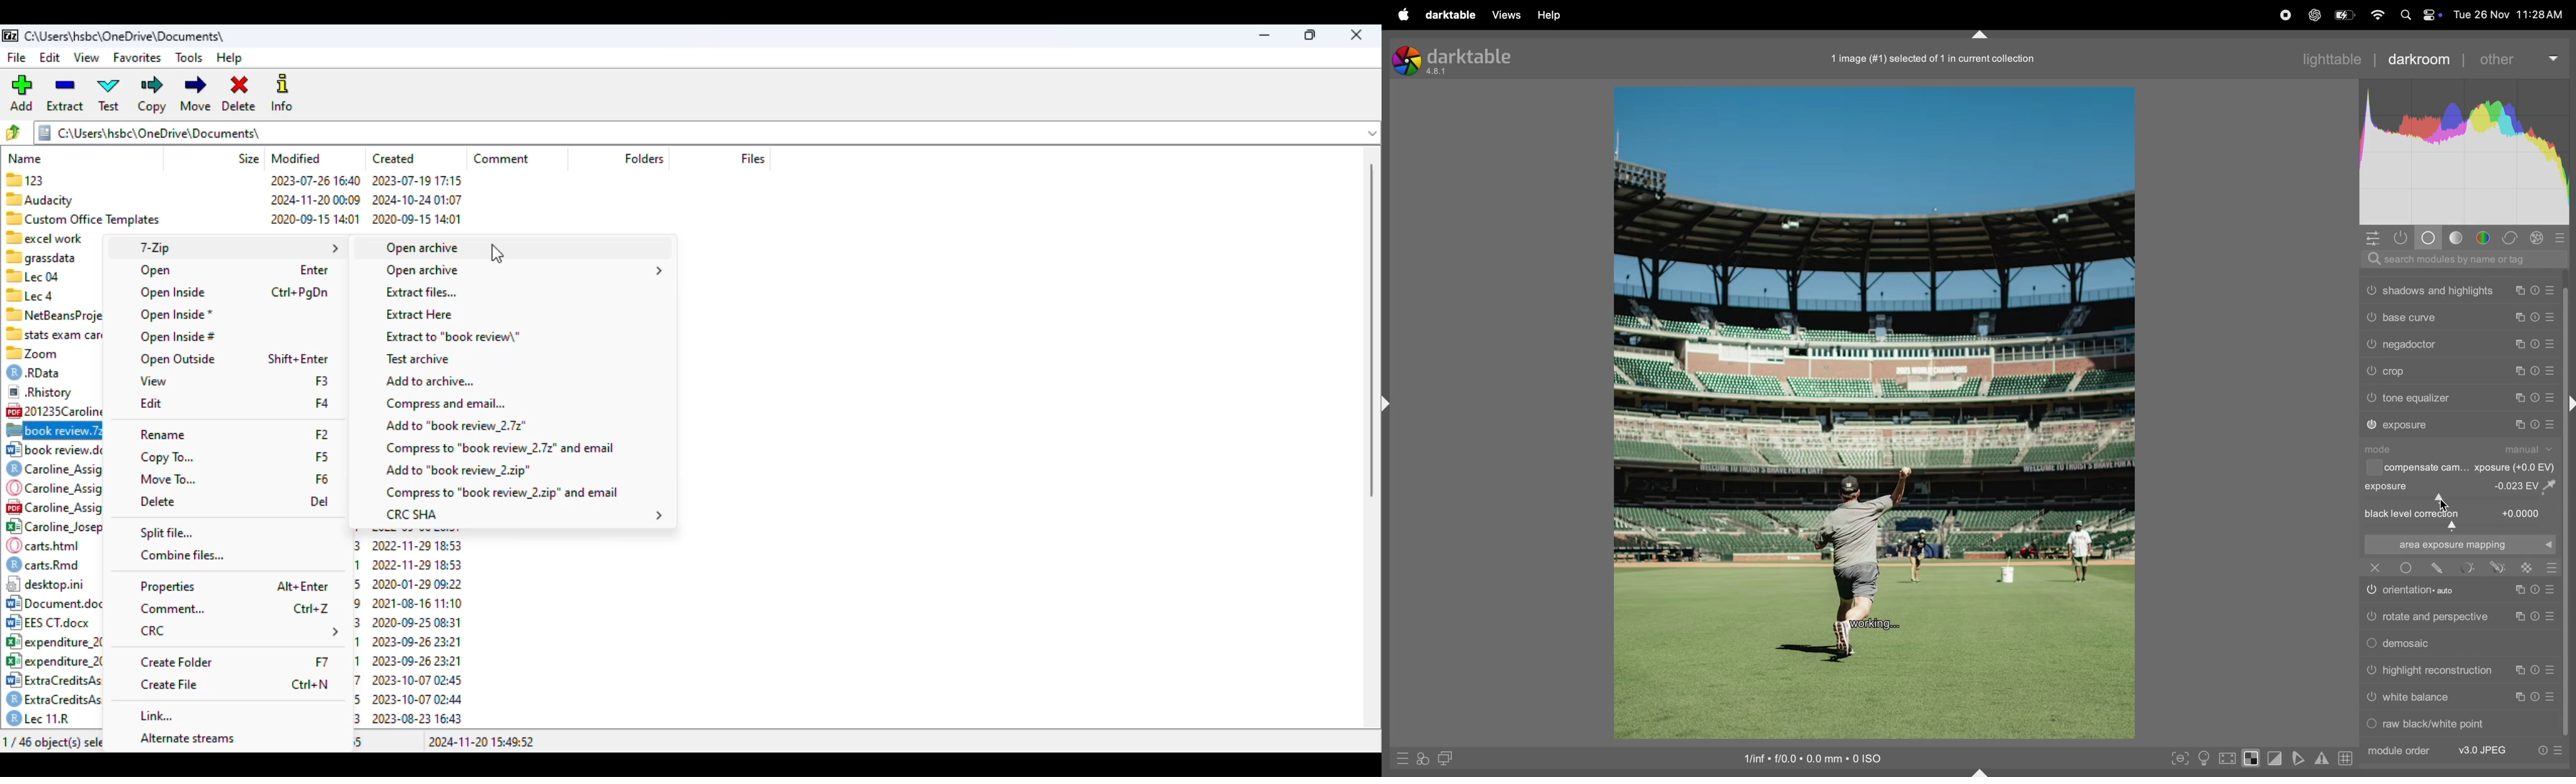 The height and width of the screenshot is (784, 2576). Describe the element at coordinates (53, 678) in the screenshot. I see `3 ExtraCreditsAssignment... 60228 2023-10-07 02:57 2023-10-07 02:45` at that location.